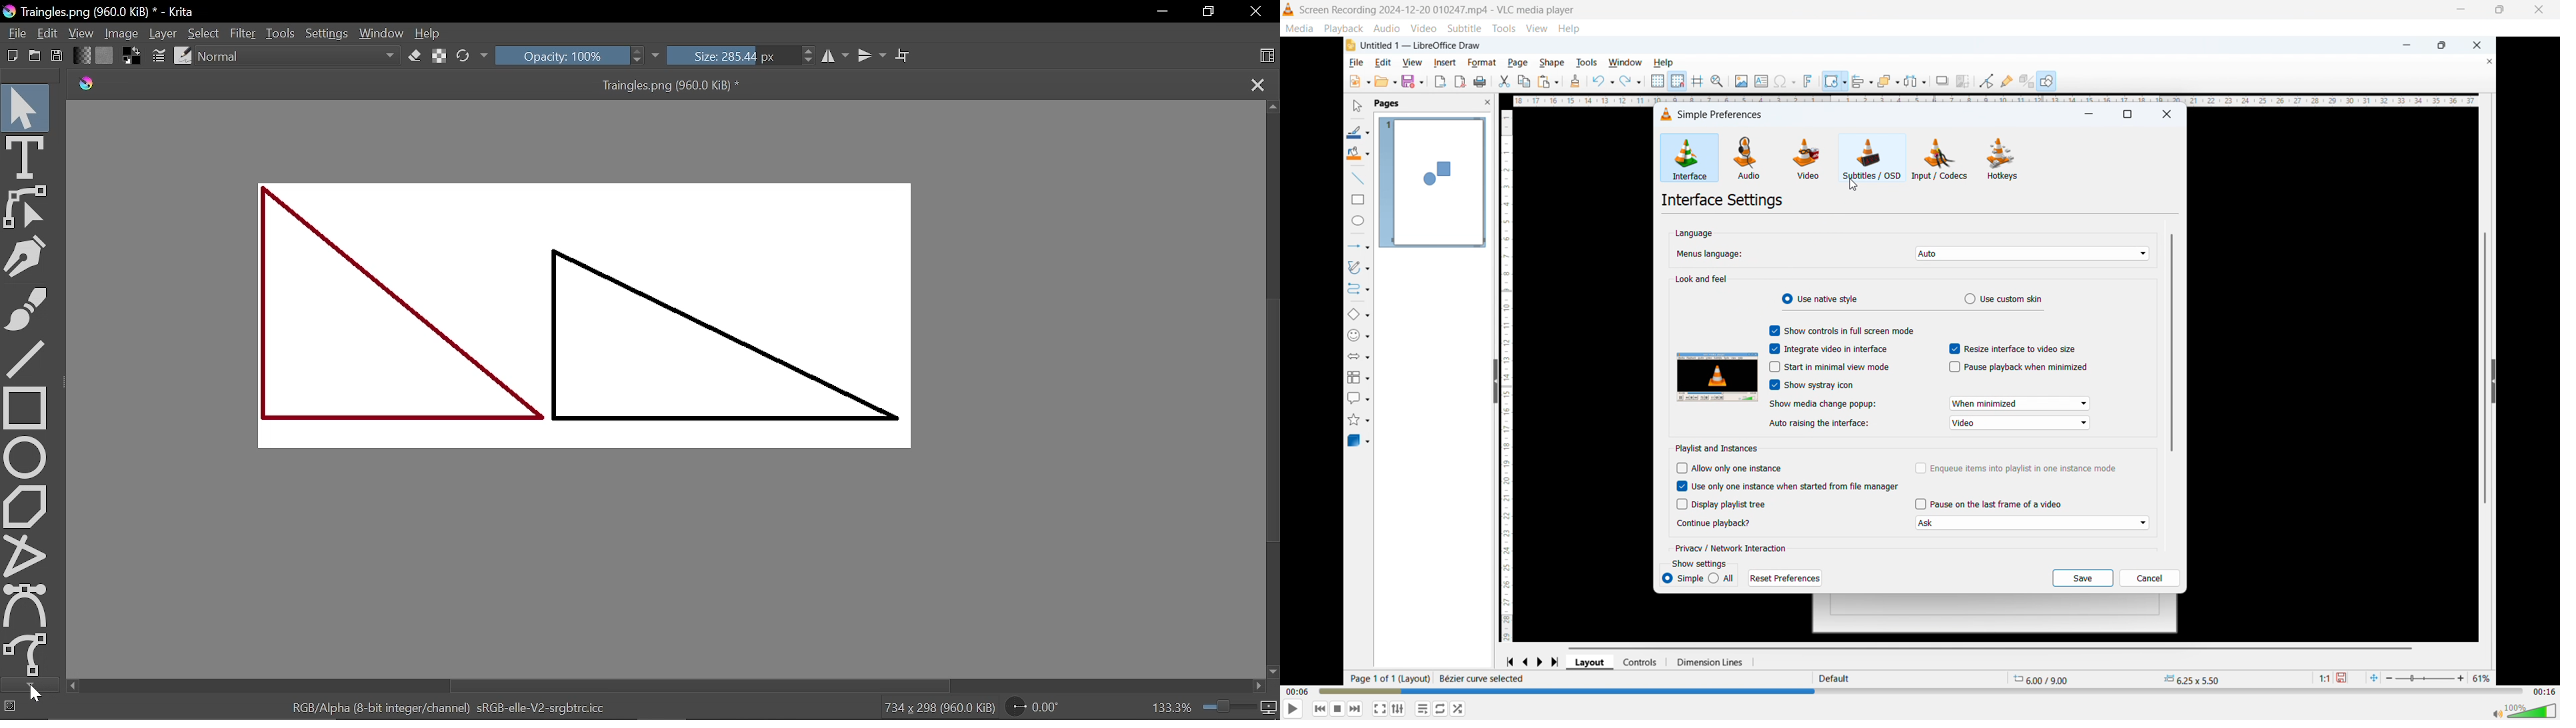  I want to click on Polyline tool, so click(26, 556).